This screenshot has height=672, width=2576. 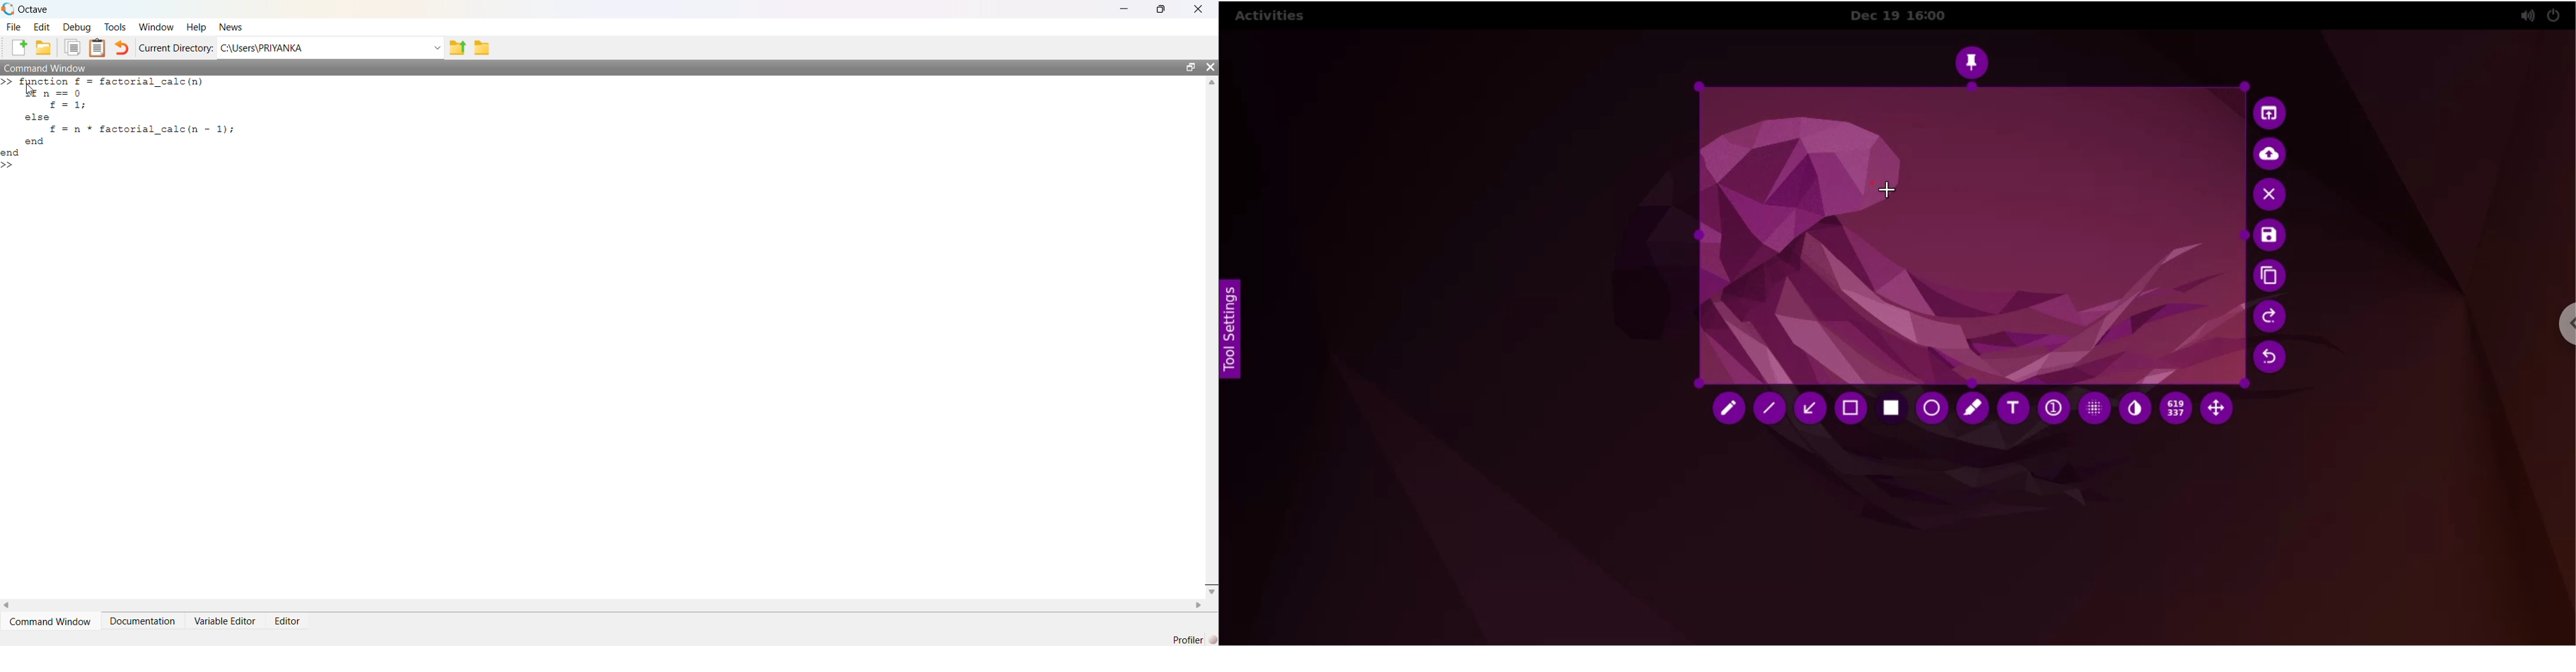 What do you see at coordinates (1126, 8) in the screenshot?
I see `minimise` at bounding box center [1126, 8].